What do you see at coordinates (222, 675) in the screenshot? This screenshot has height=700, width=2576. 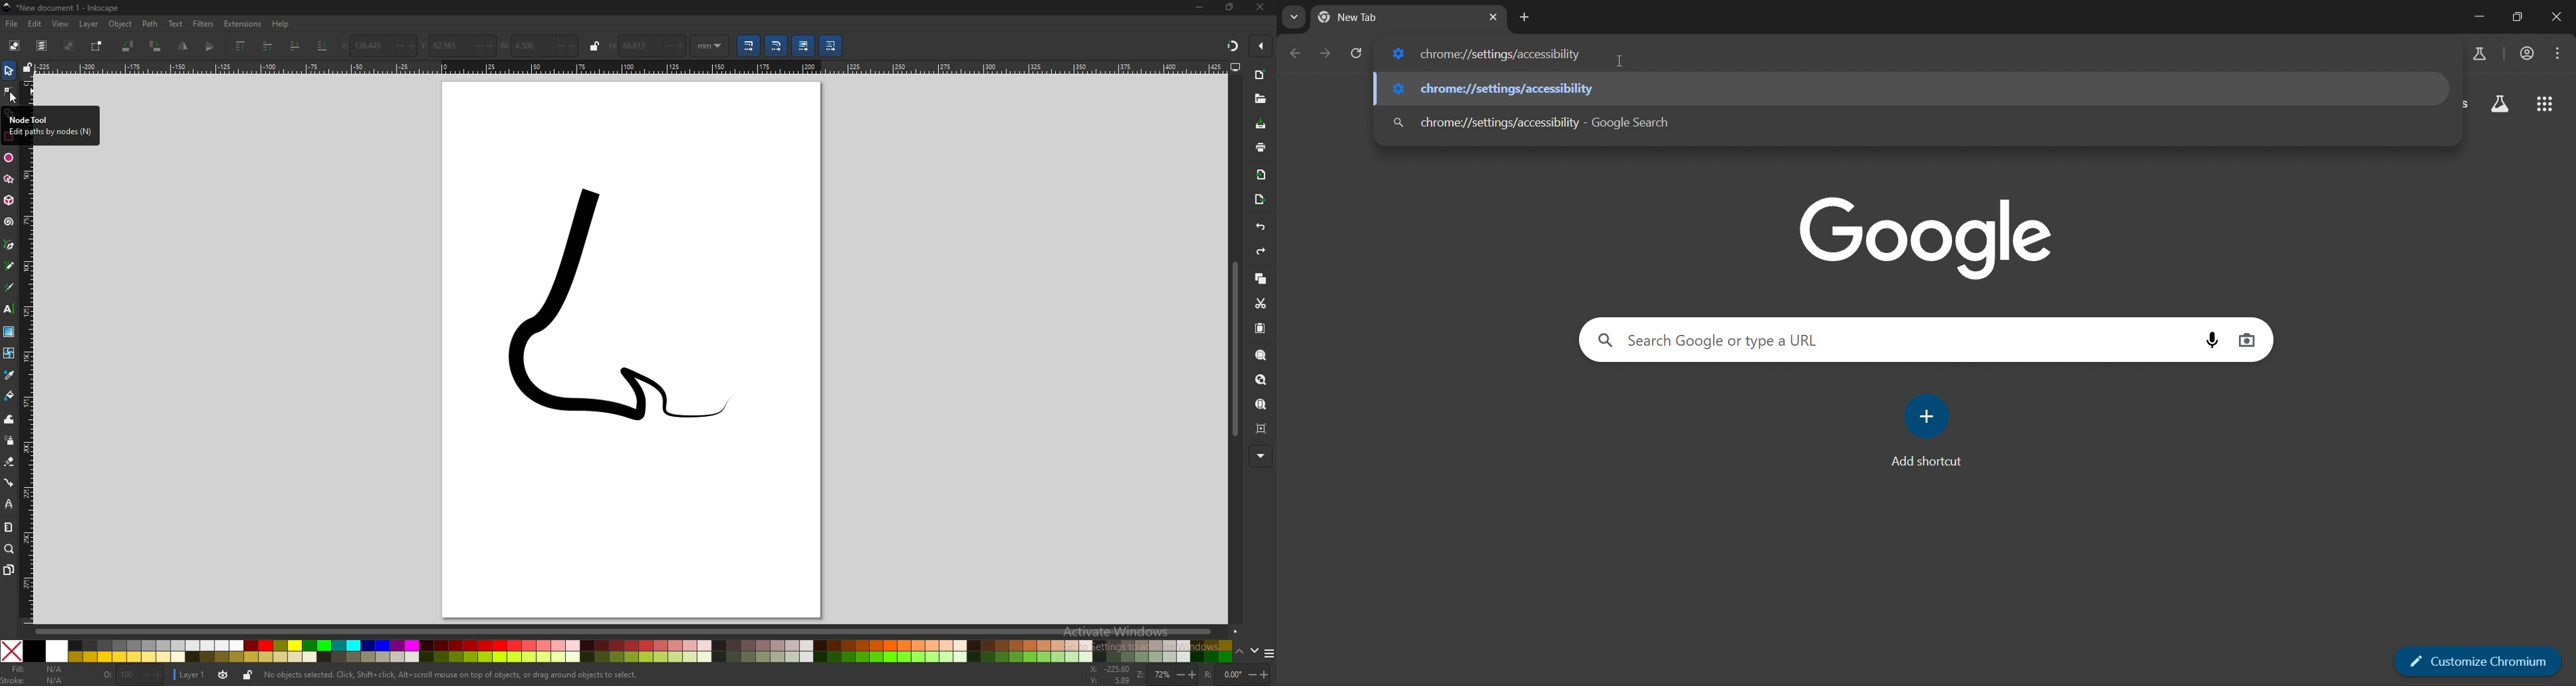 I see `toggle visibility` at bounding box center [222, 675].